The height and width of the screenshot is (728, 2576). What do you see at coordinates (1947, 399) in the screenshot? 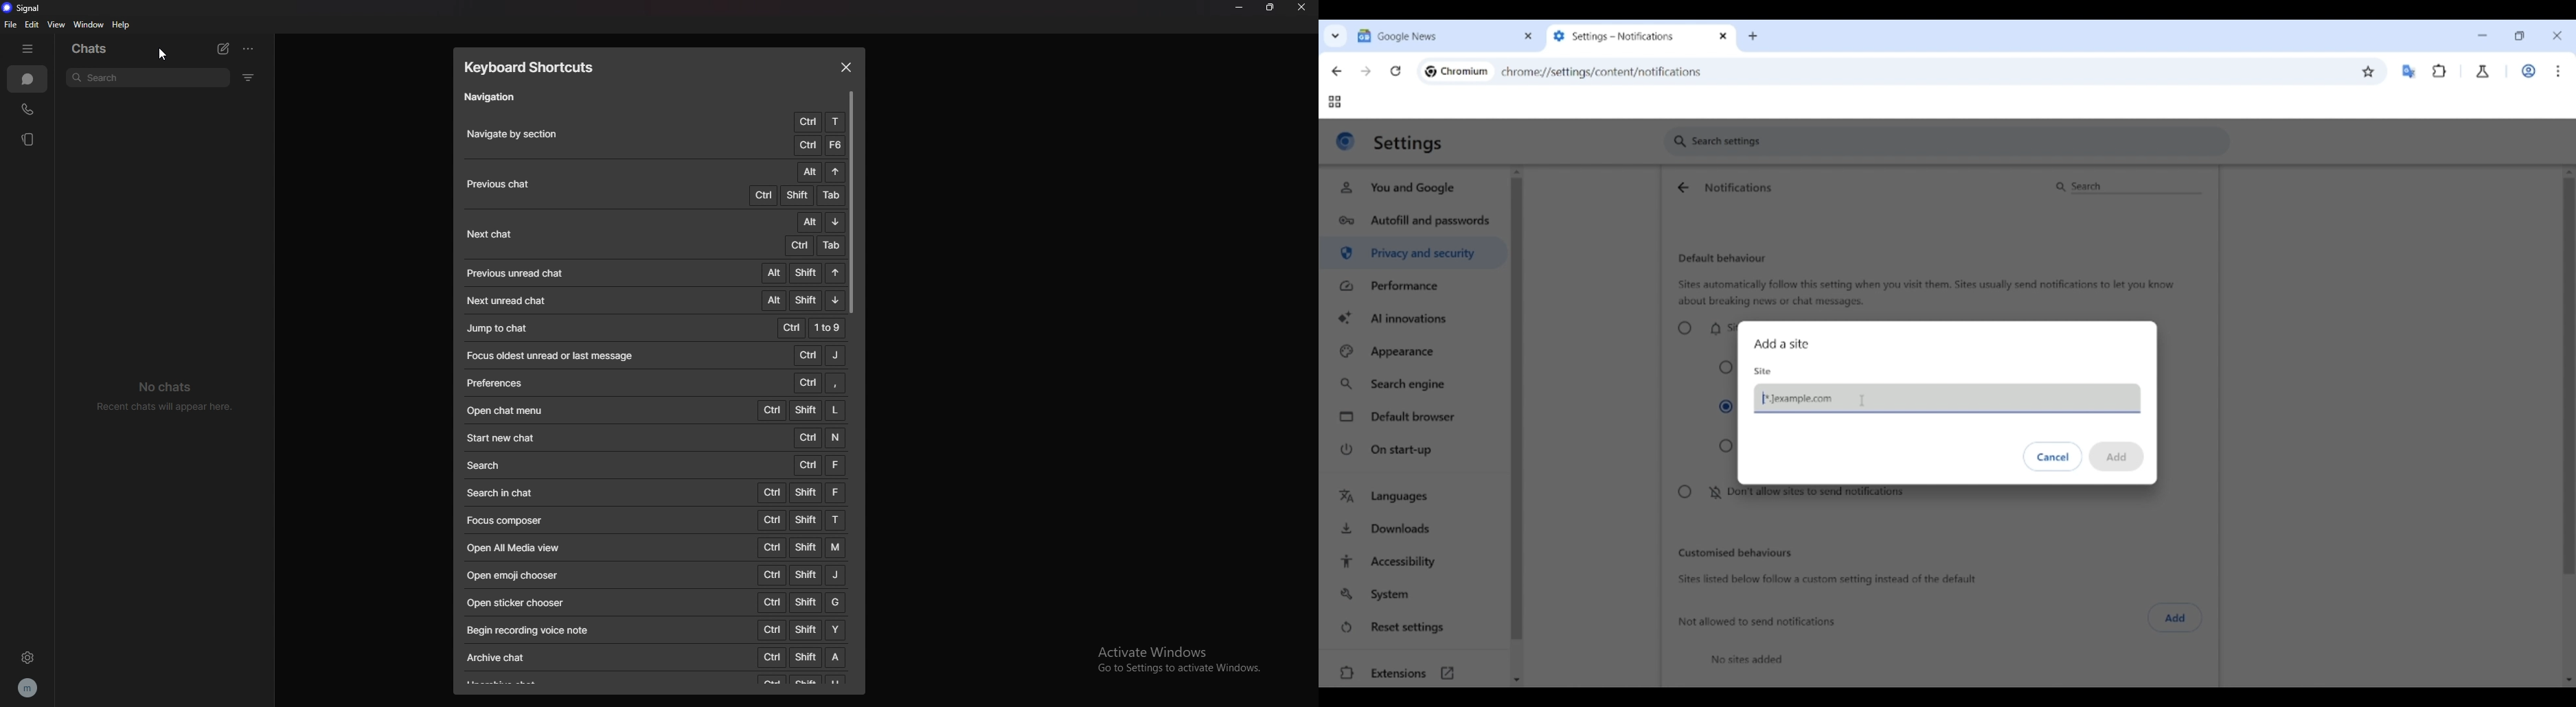
I see `Pasting web link of page not allowed to send notifications` at bounding box center [1947, 399].